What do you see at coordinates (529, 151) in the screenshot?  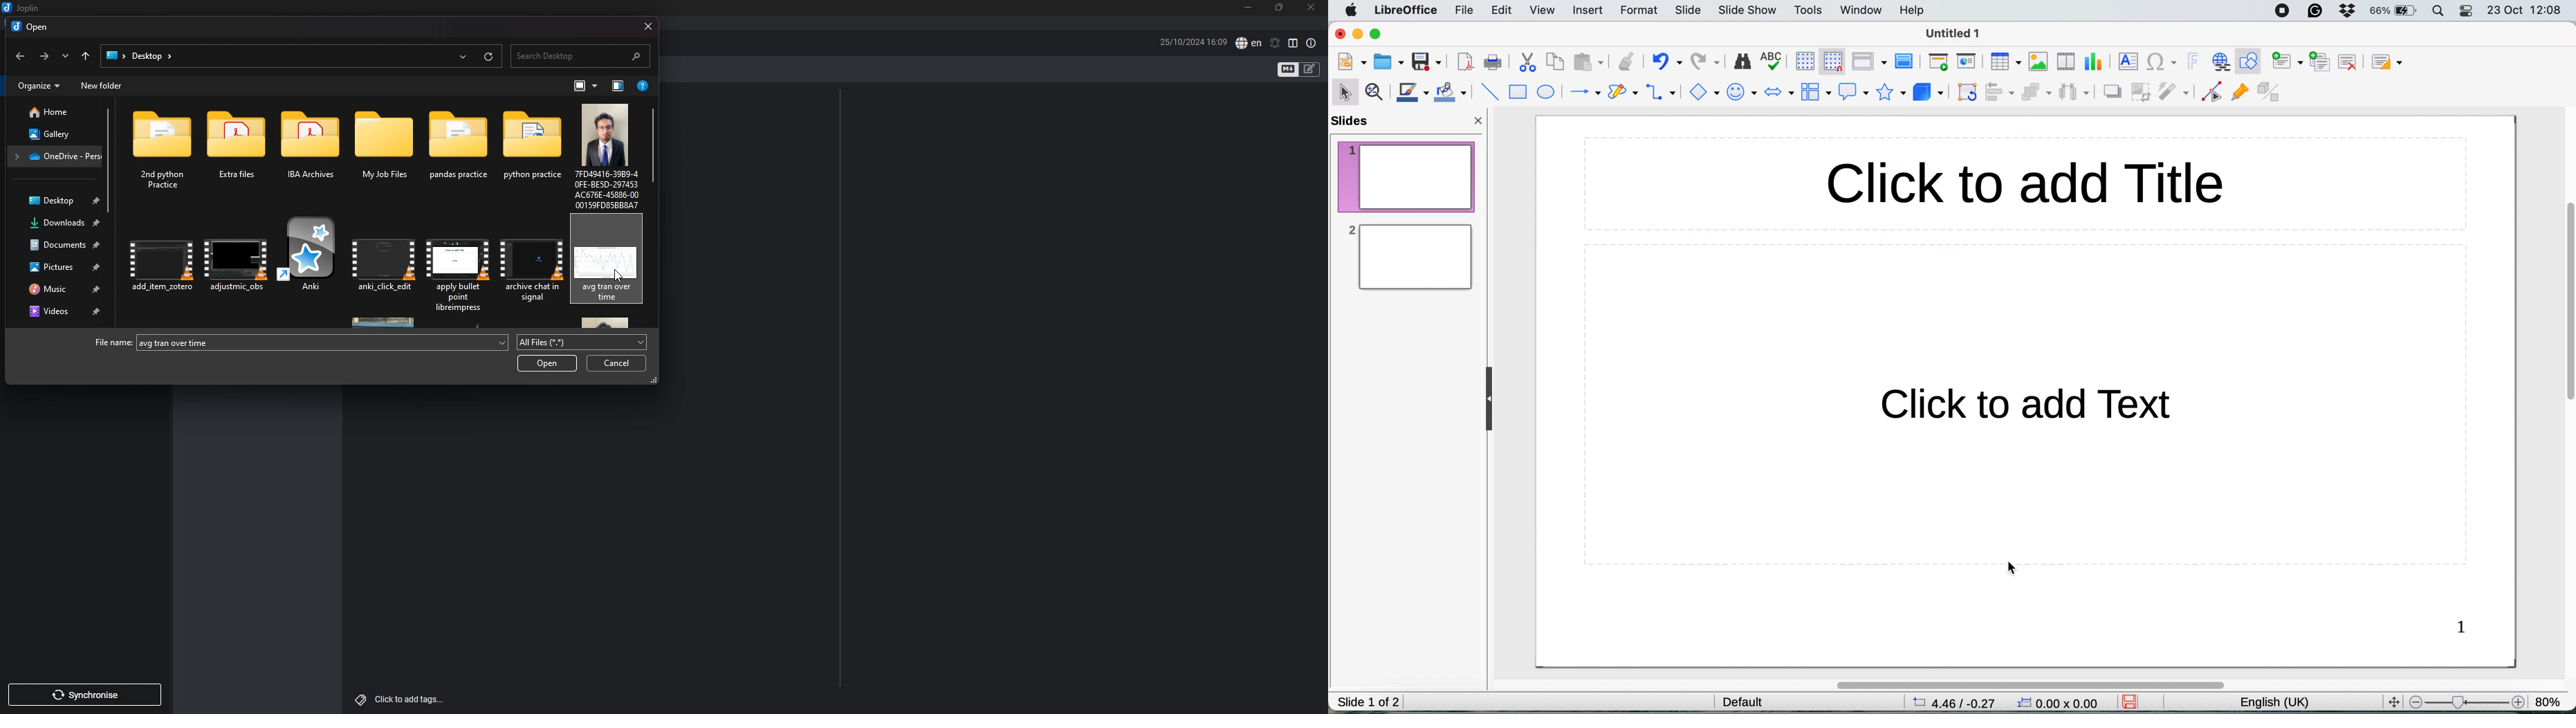 I see `Python practice` at bounding box center [529, 151].